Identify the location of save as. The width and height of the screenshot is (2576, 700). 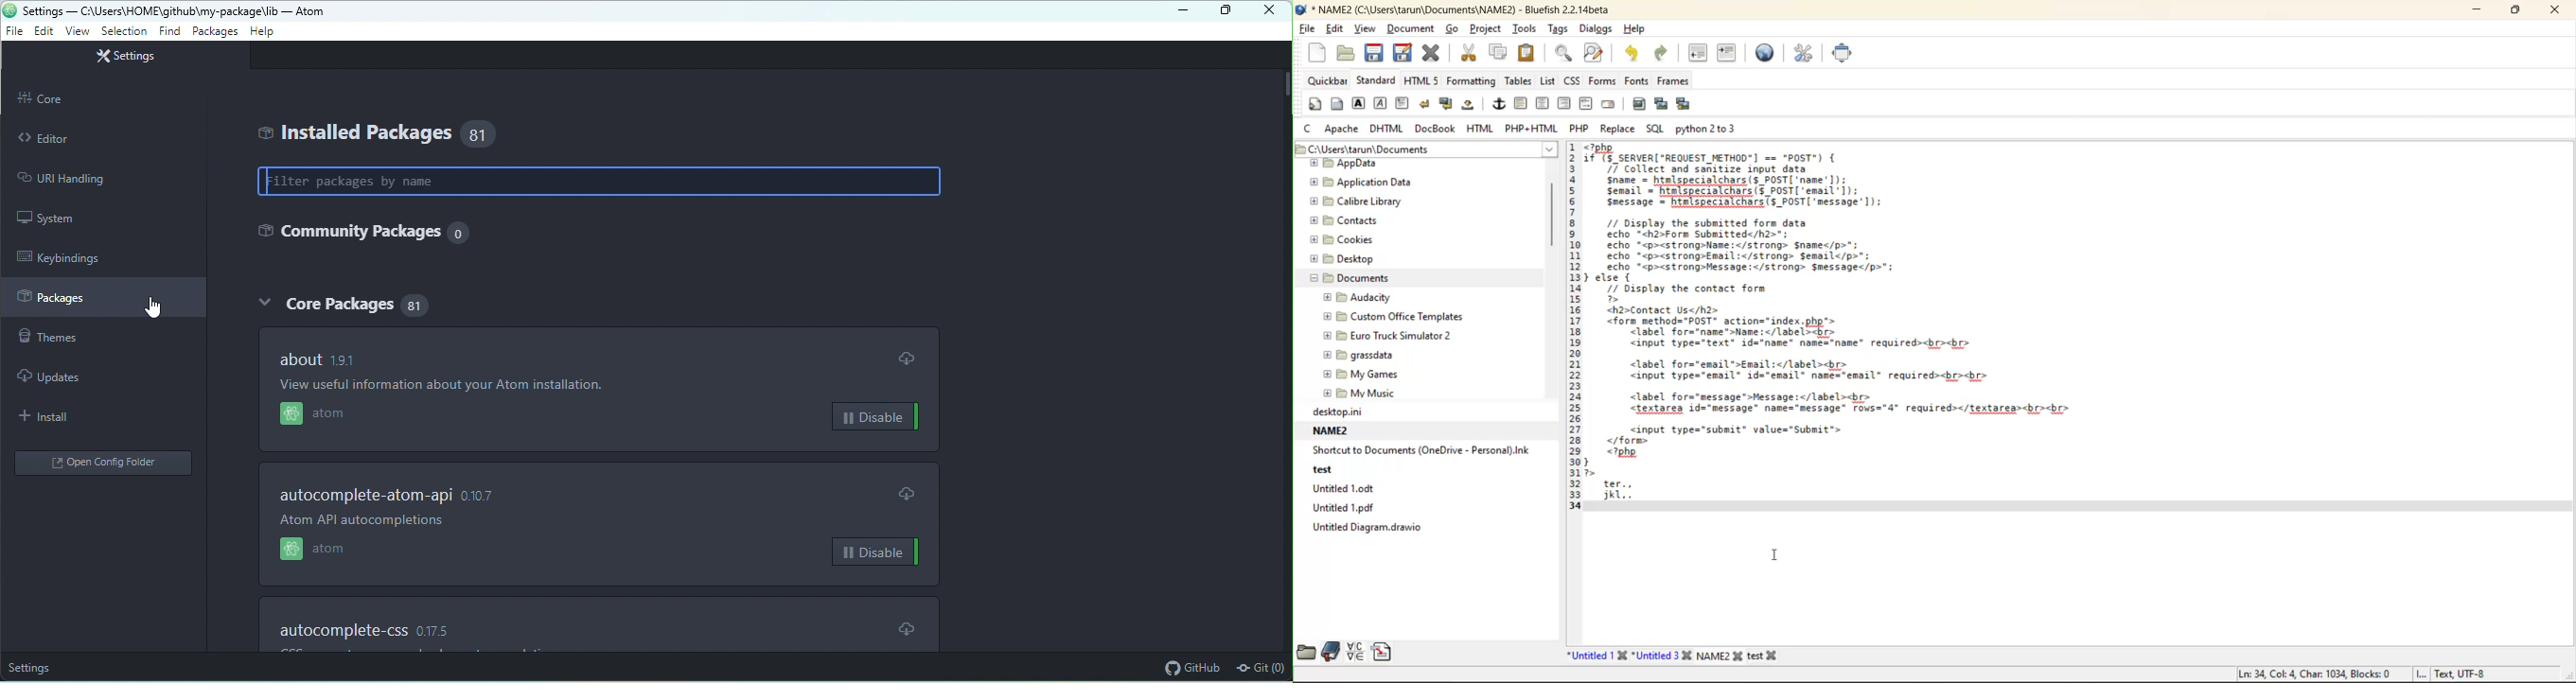
(1402, 53).